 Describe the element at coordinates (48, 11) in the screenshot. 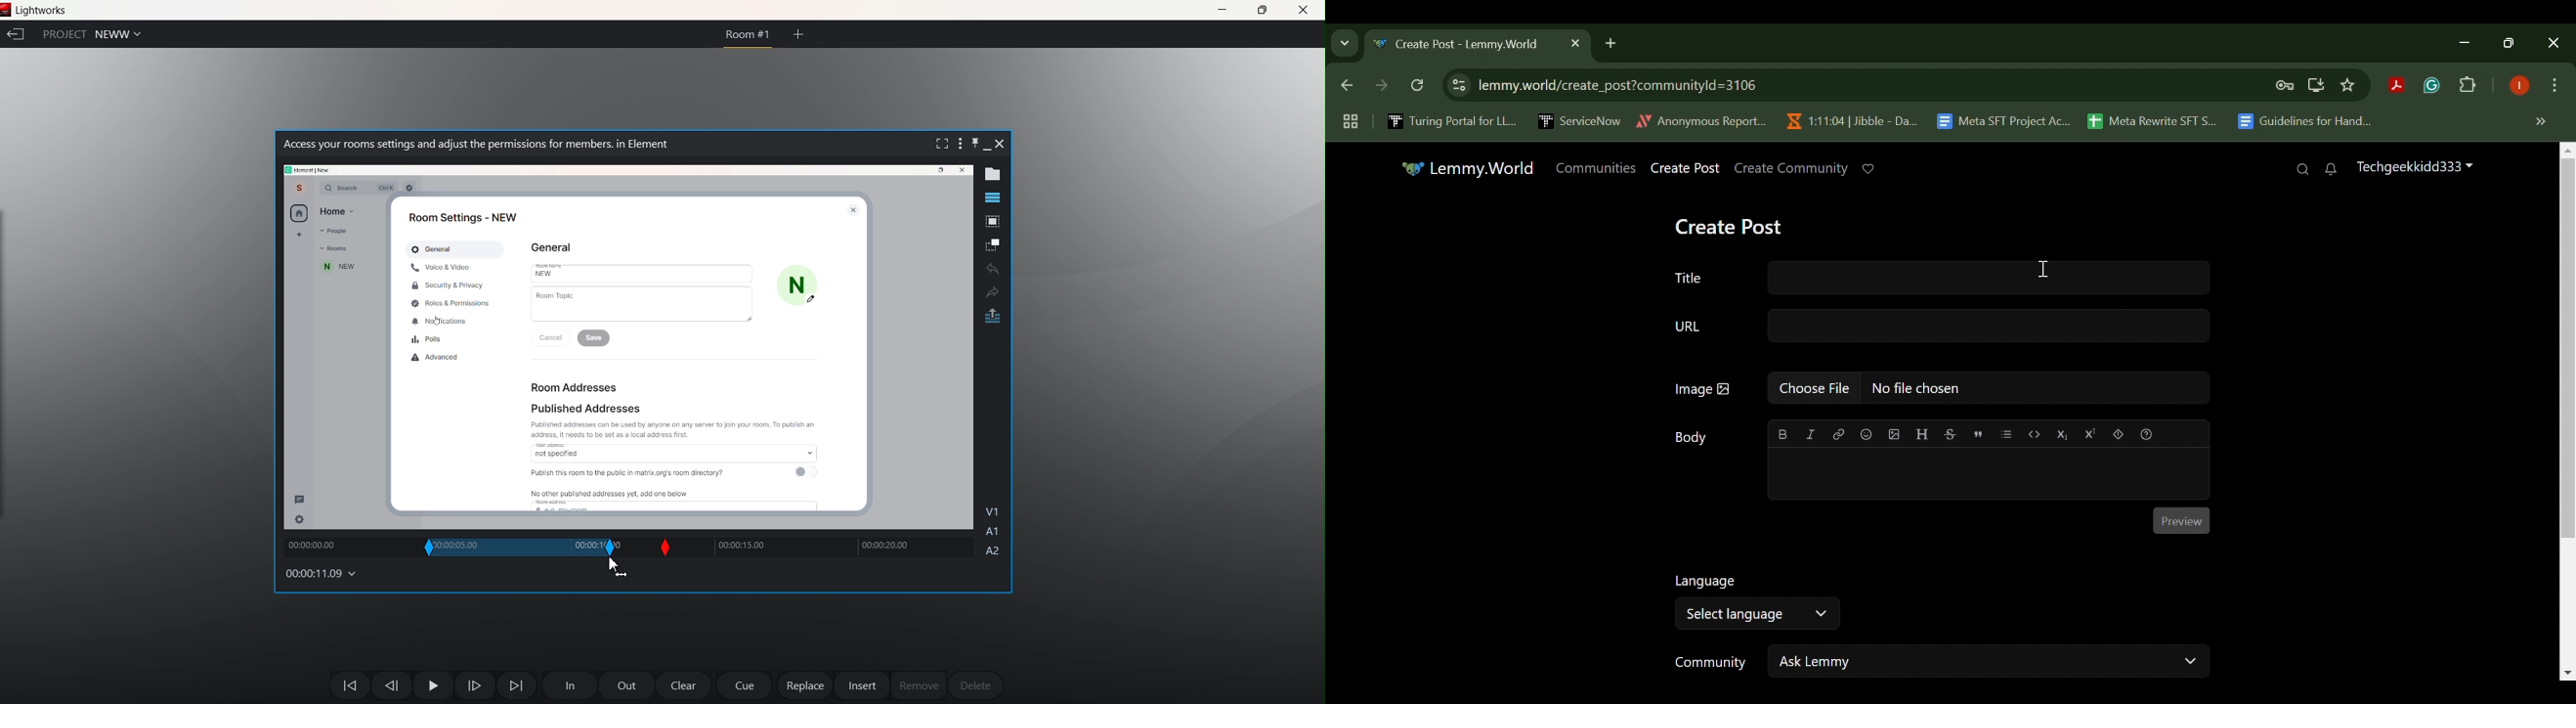

I see `Lightworks` at that location.